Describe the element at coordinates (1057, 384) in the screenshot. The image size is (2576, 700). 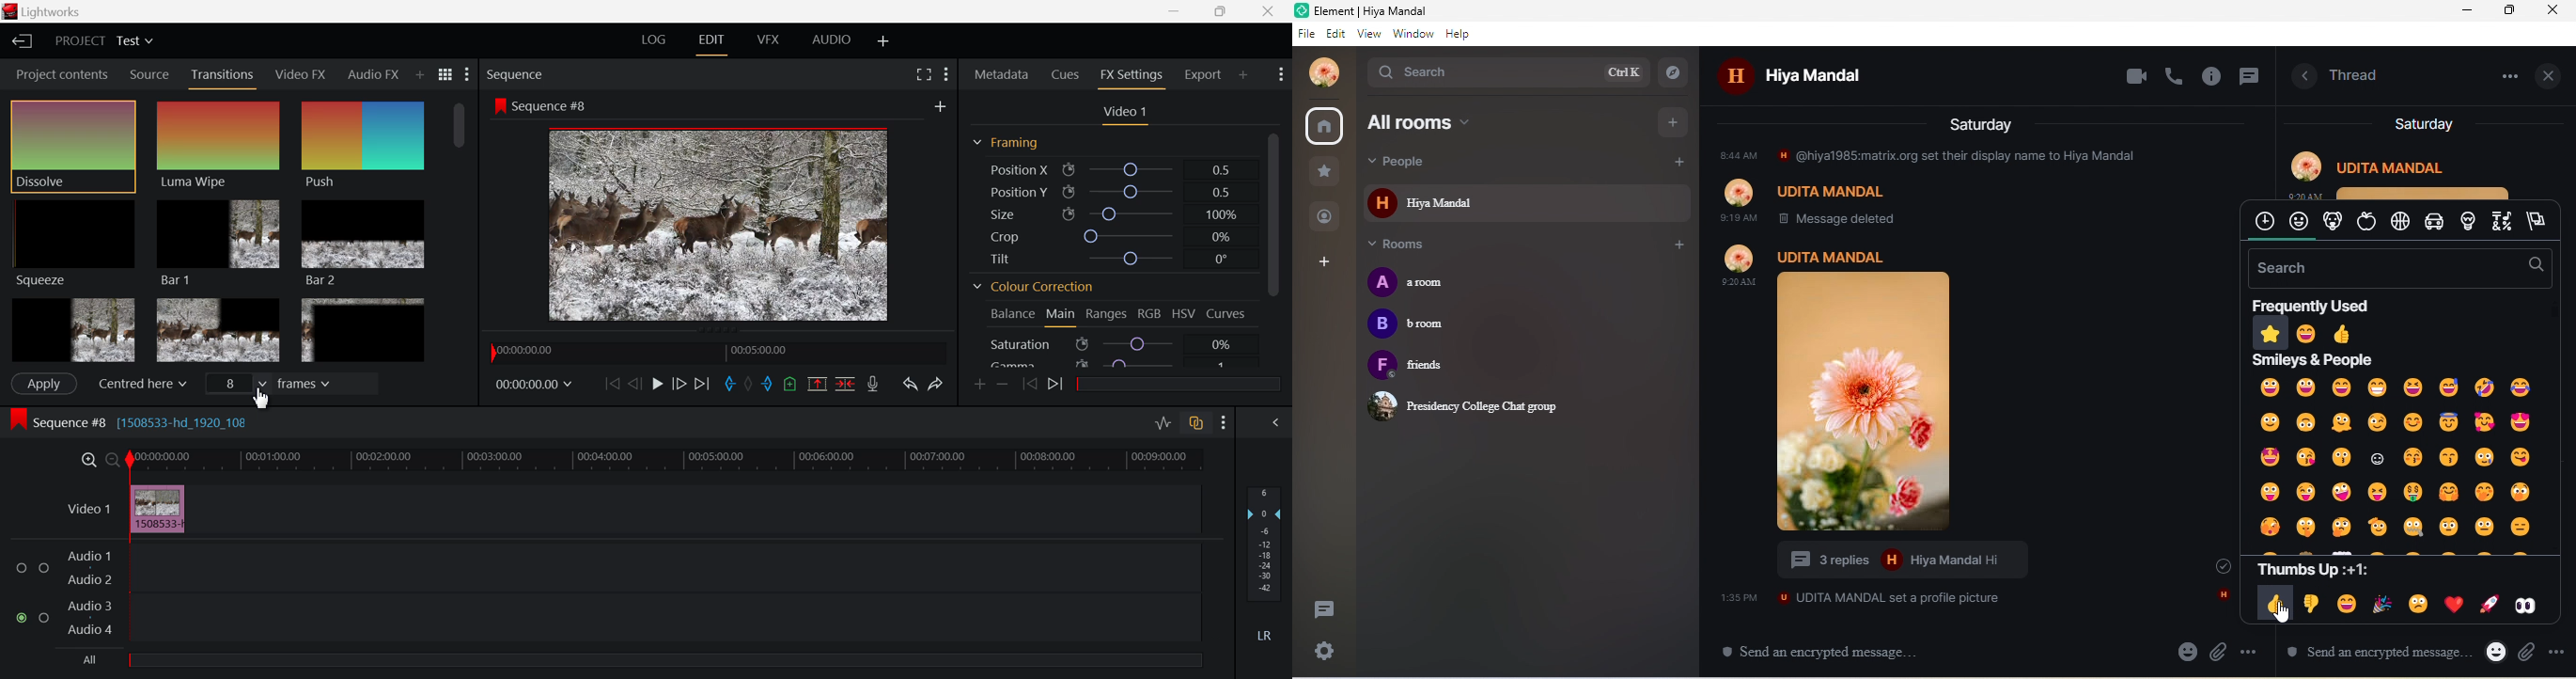
I see `Next keyframe` at that location.